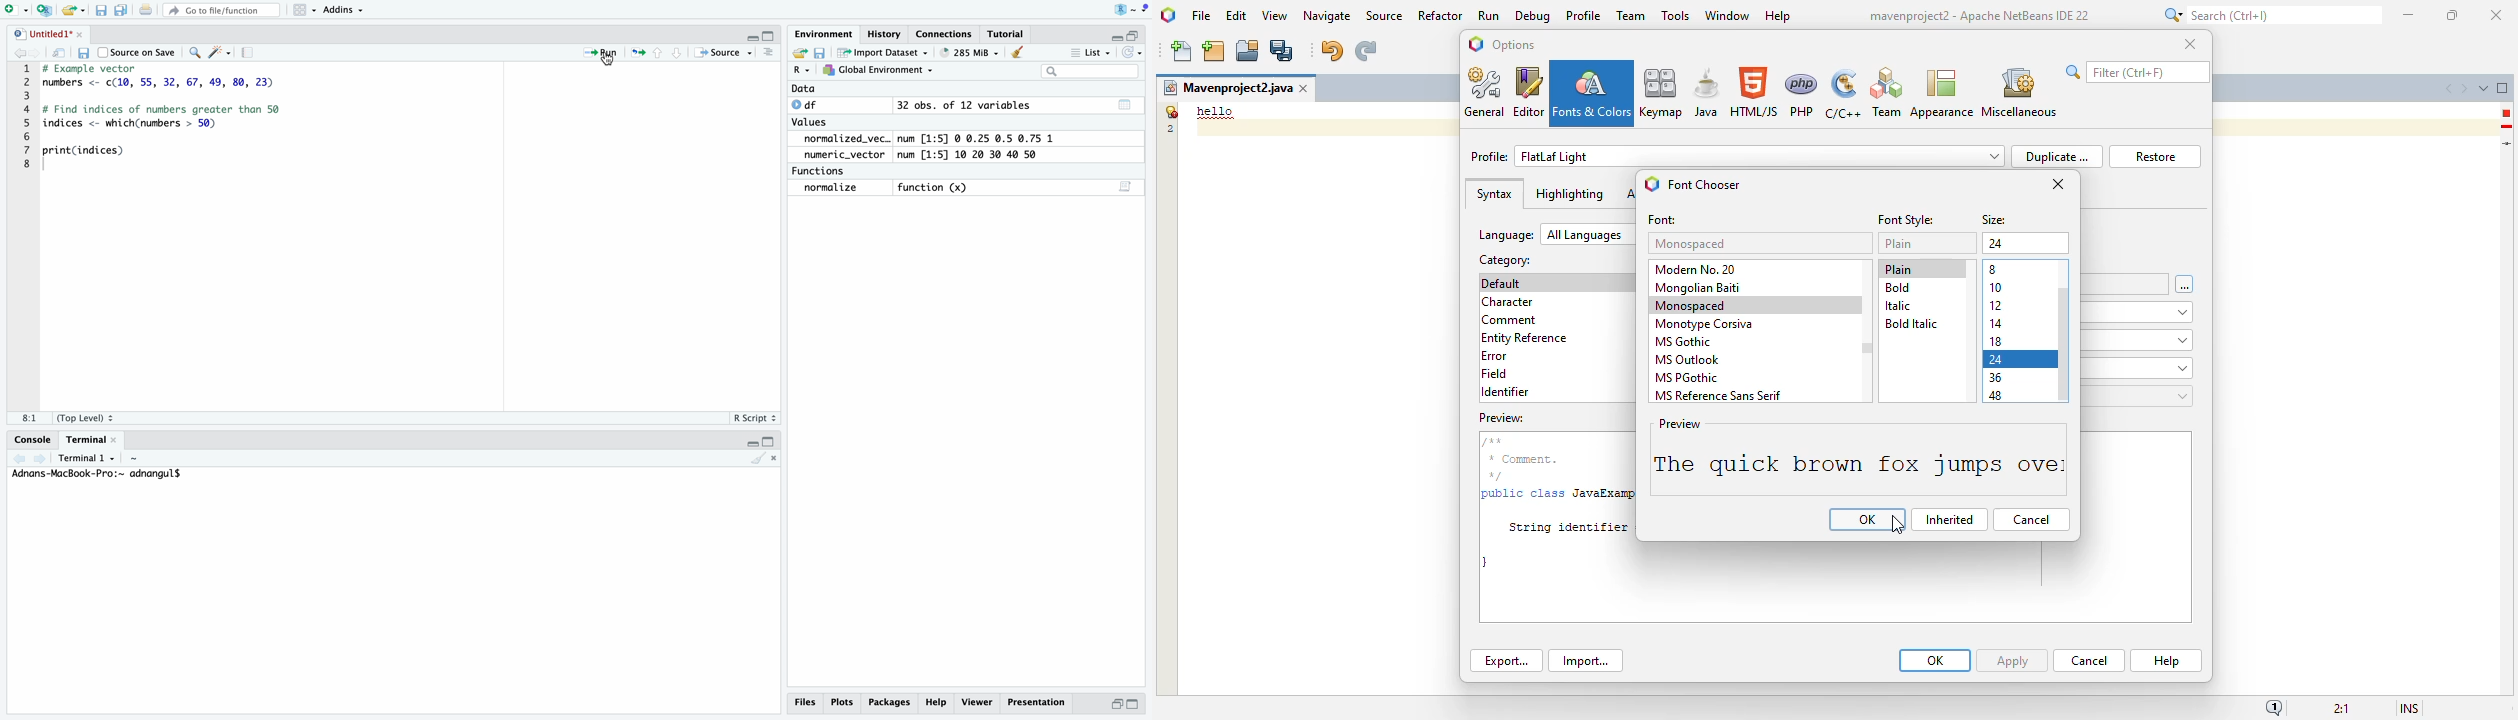 This screenshot has height=728, width=2520. What do you see at coordinates (1087, 70) in the screenshot?
I see `search bar` at bounding box center [1087, 70].